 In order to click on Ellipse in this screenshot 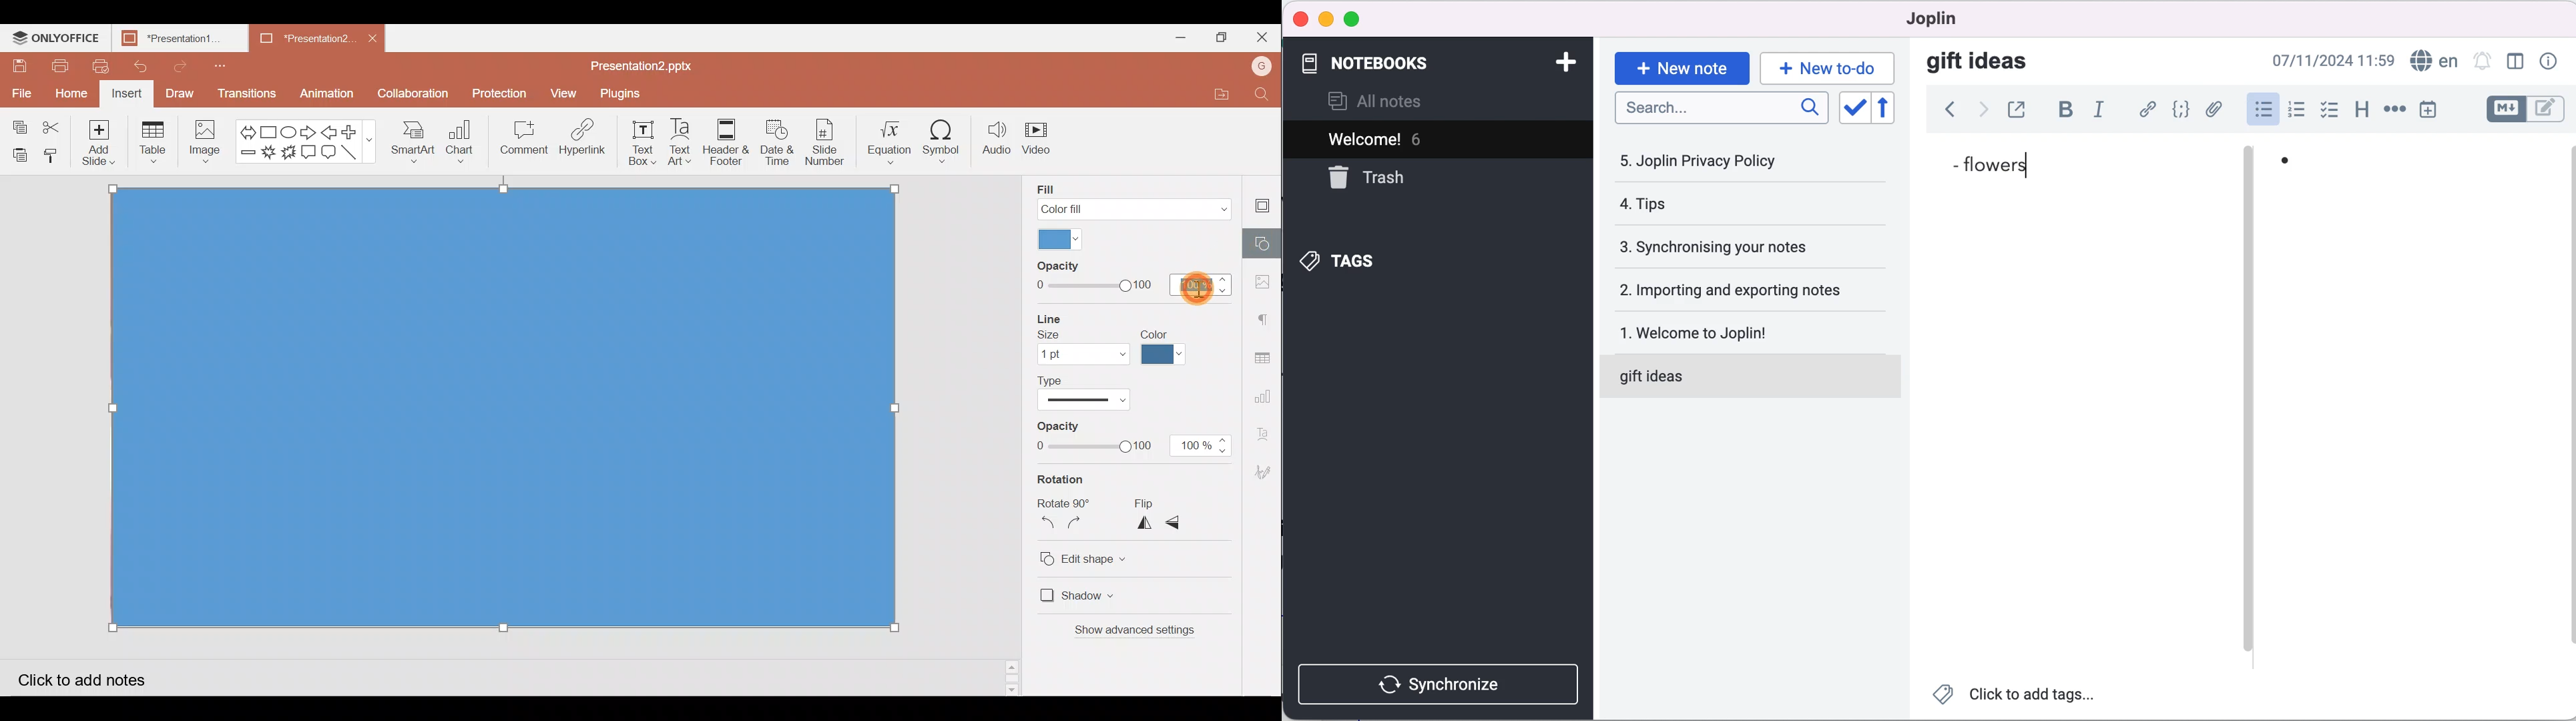, I will do `click(290, 128)`.